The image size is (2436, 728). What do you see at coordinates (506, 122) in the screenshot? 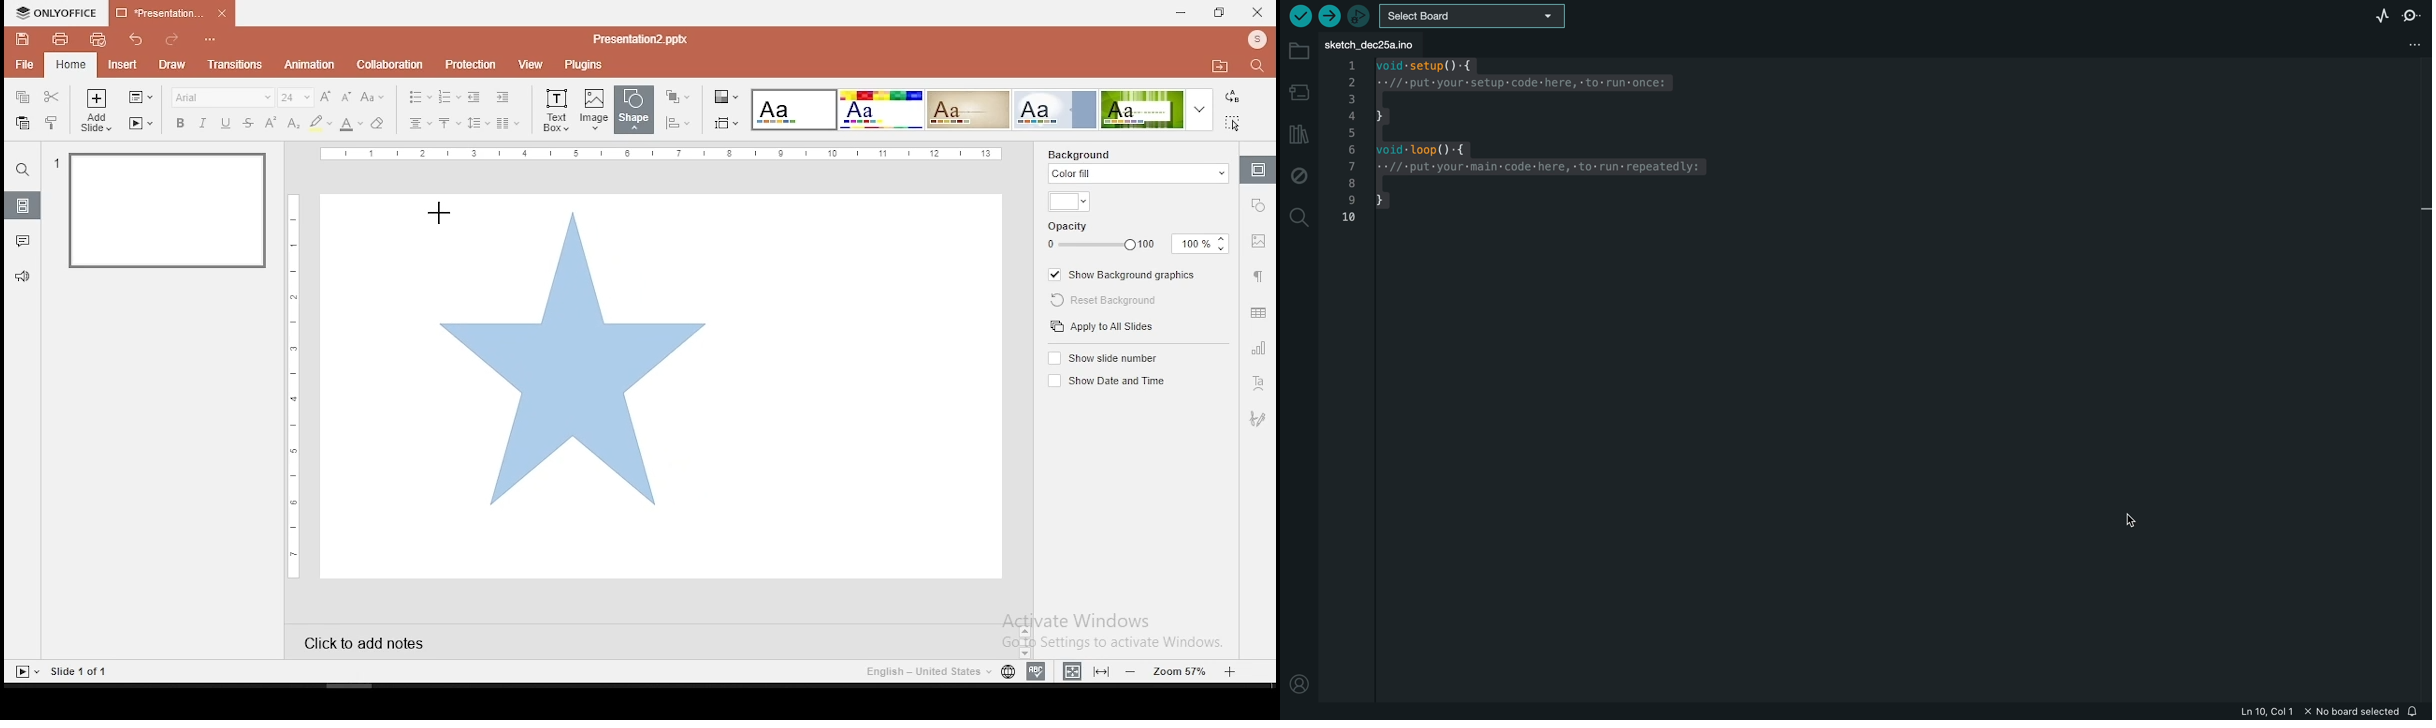
I see `columns` at bounding box center [506, 122].